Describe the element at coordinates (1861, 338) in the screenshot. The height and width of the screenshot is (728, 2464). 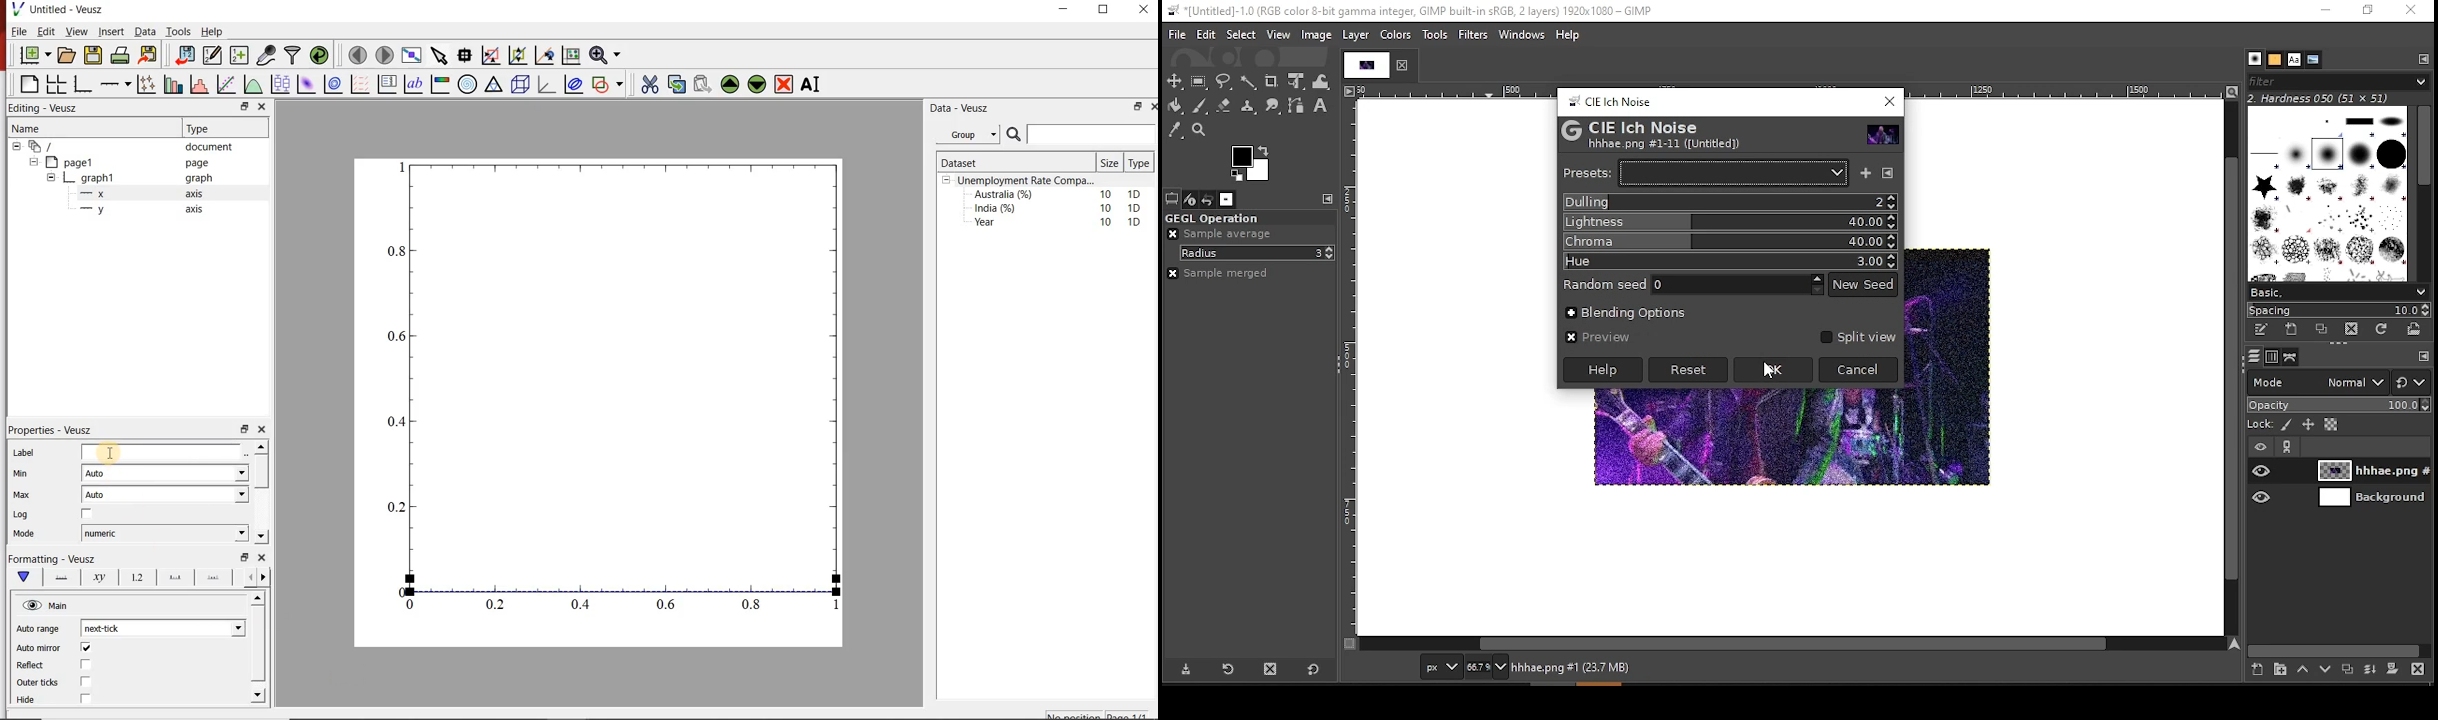
I see `split view` at that location.